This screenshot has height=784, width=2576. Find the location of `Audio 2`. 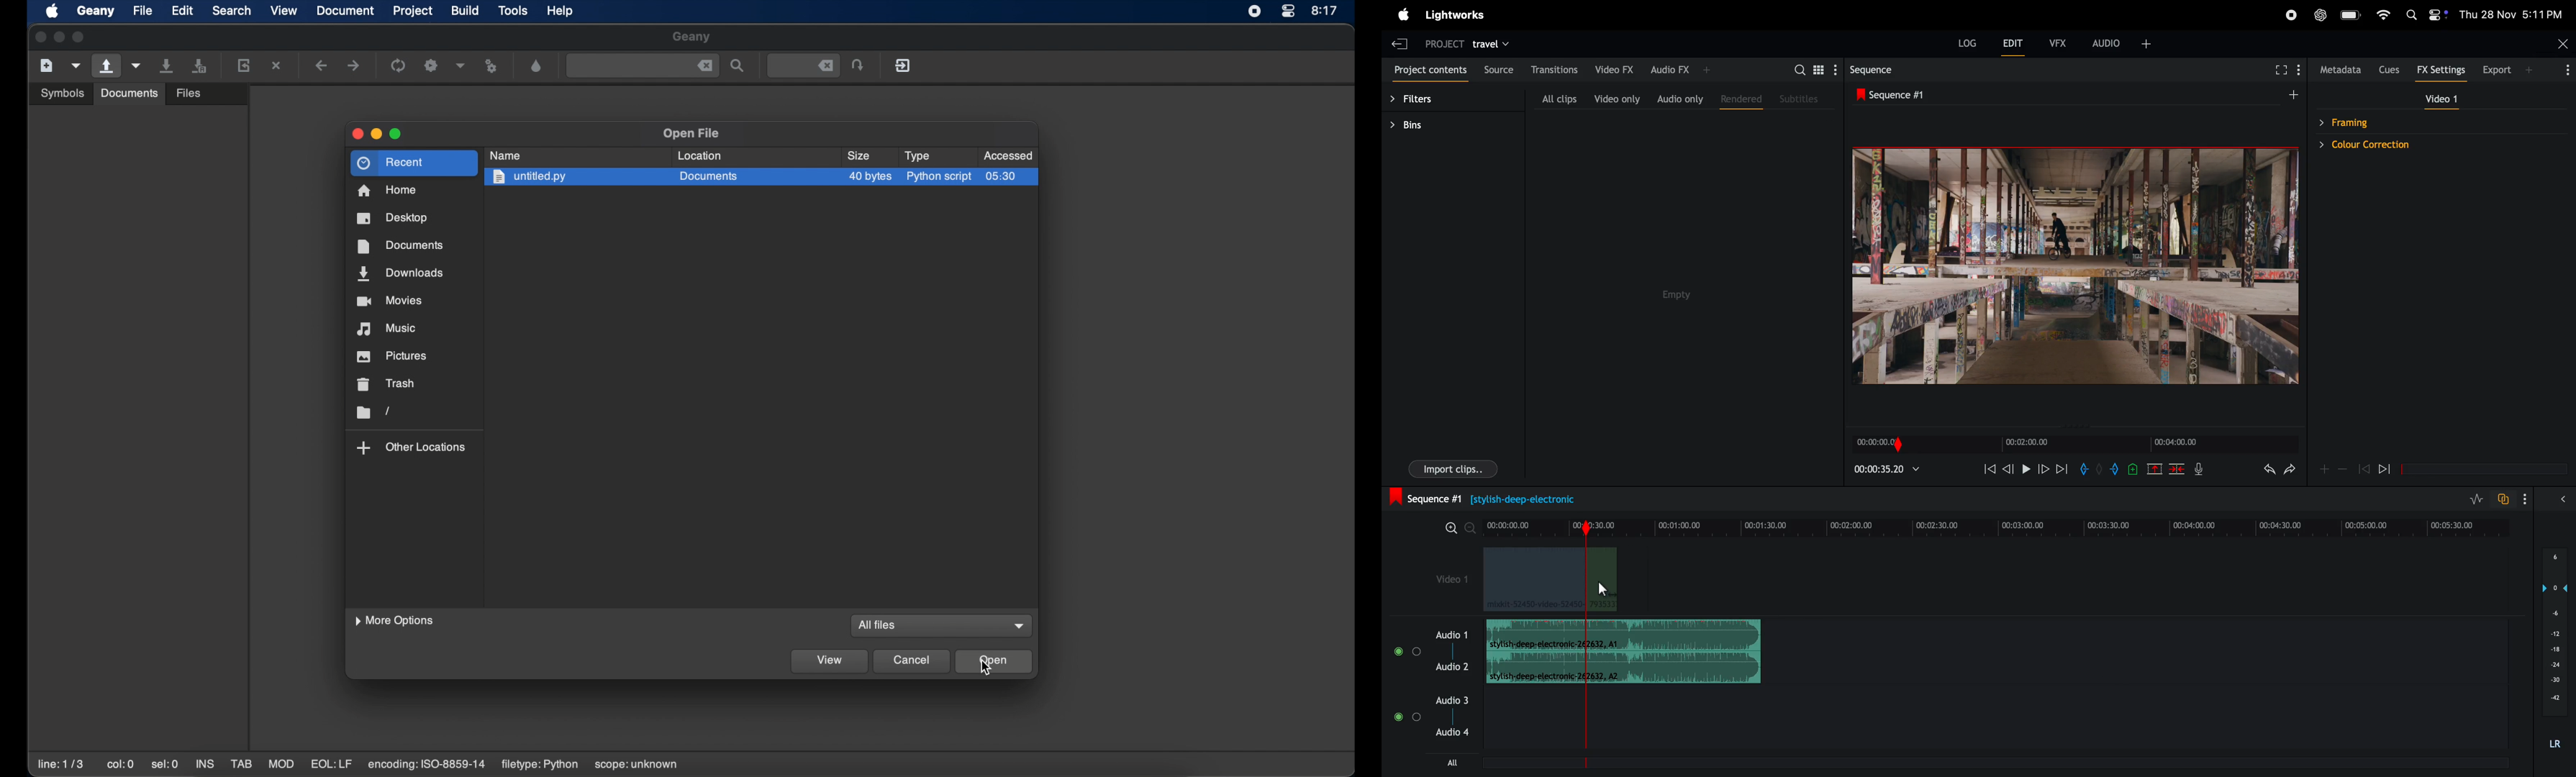

Audio 2 is located at coordinates (1453, 667).